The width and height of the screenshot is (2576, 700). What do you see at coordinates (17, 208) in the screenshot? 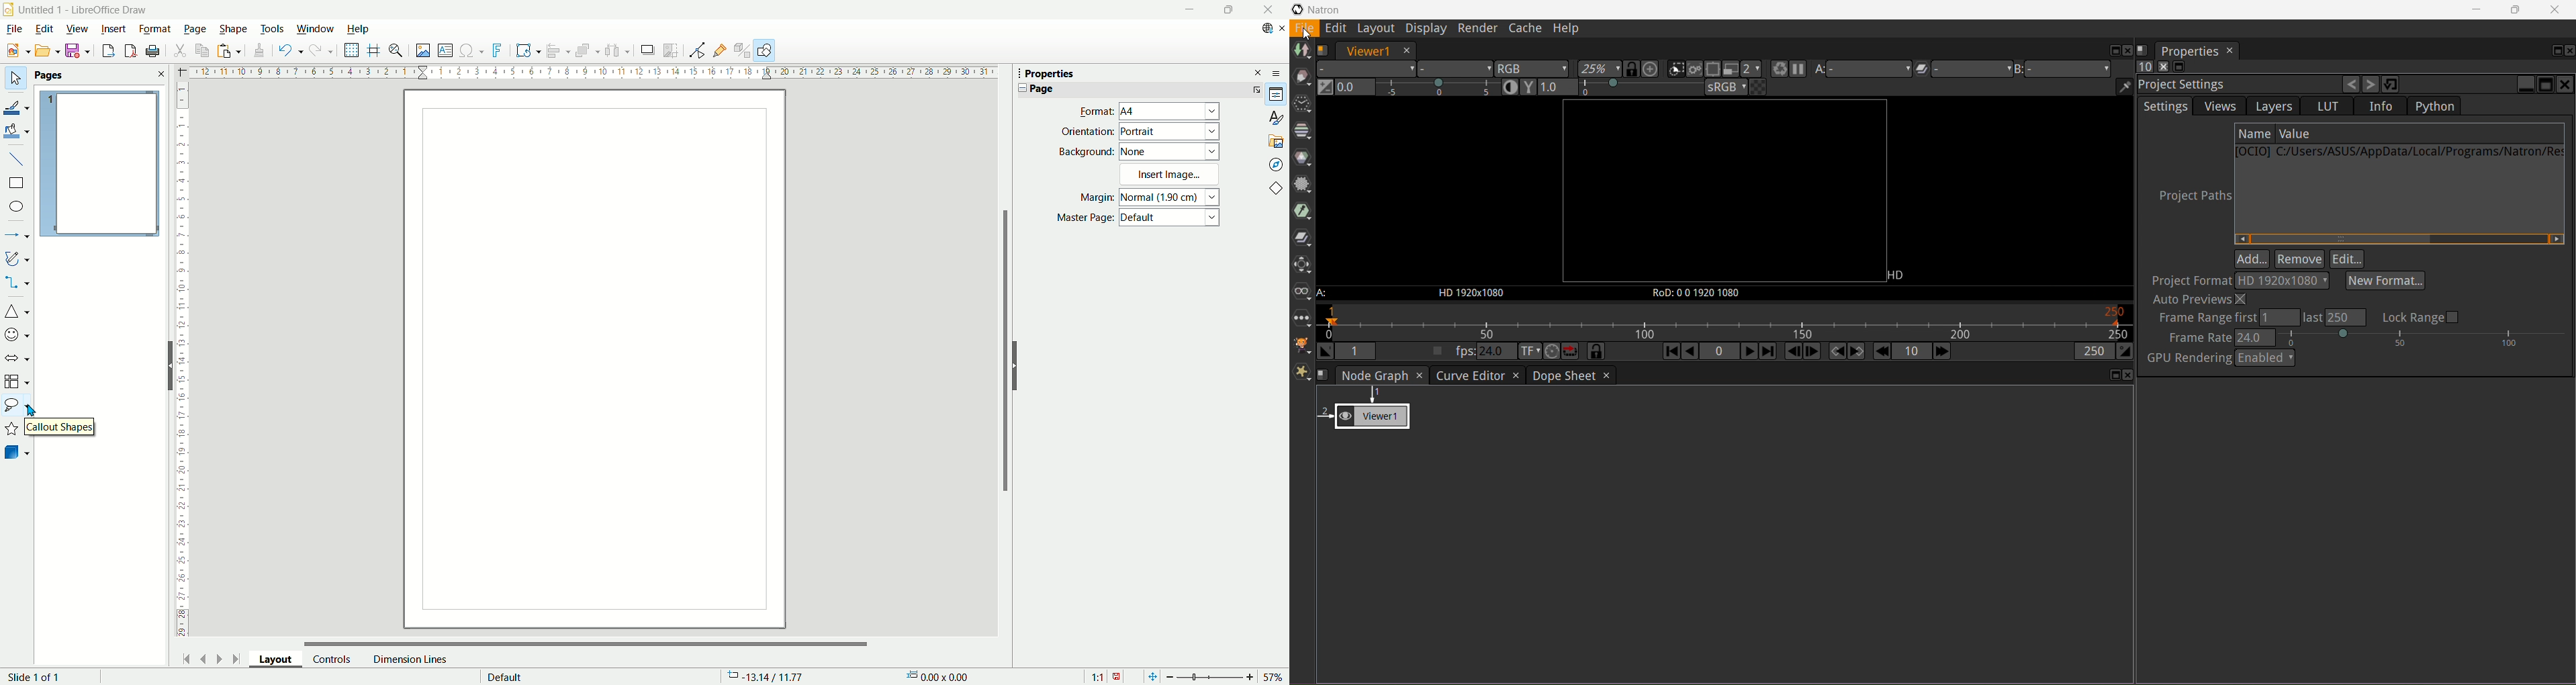
I see `ellipse` at bounding box center [17, 208].